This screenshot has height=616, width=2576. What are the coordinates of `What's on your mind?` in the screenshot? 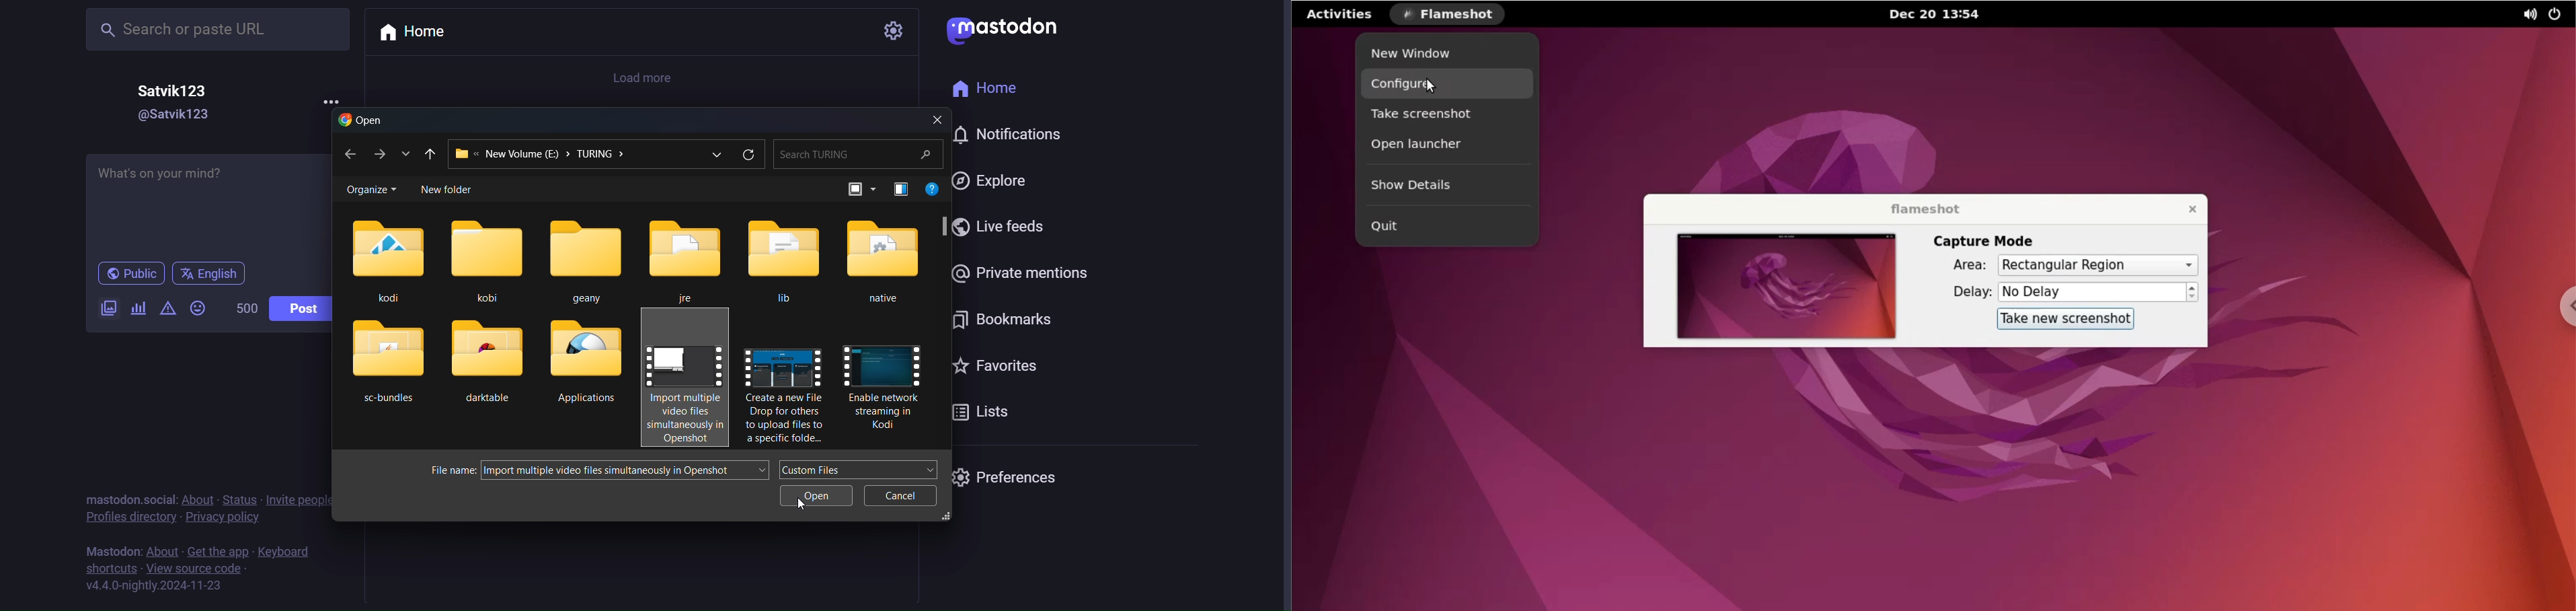 It's located at (203, 201).